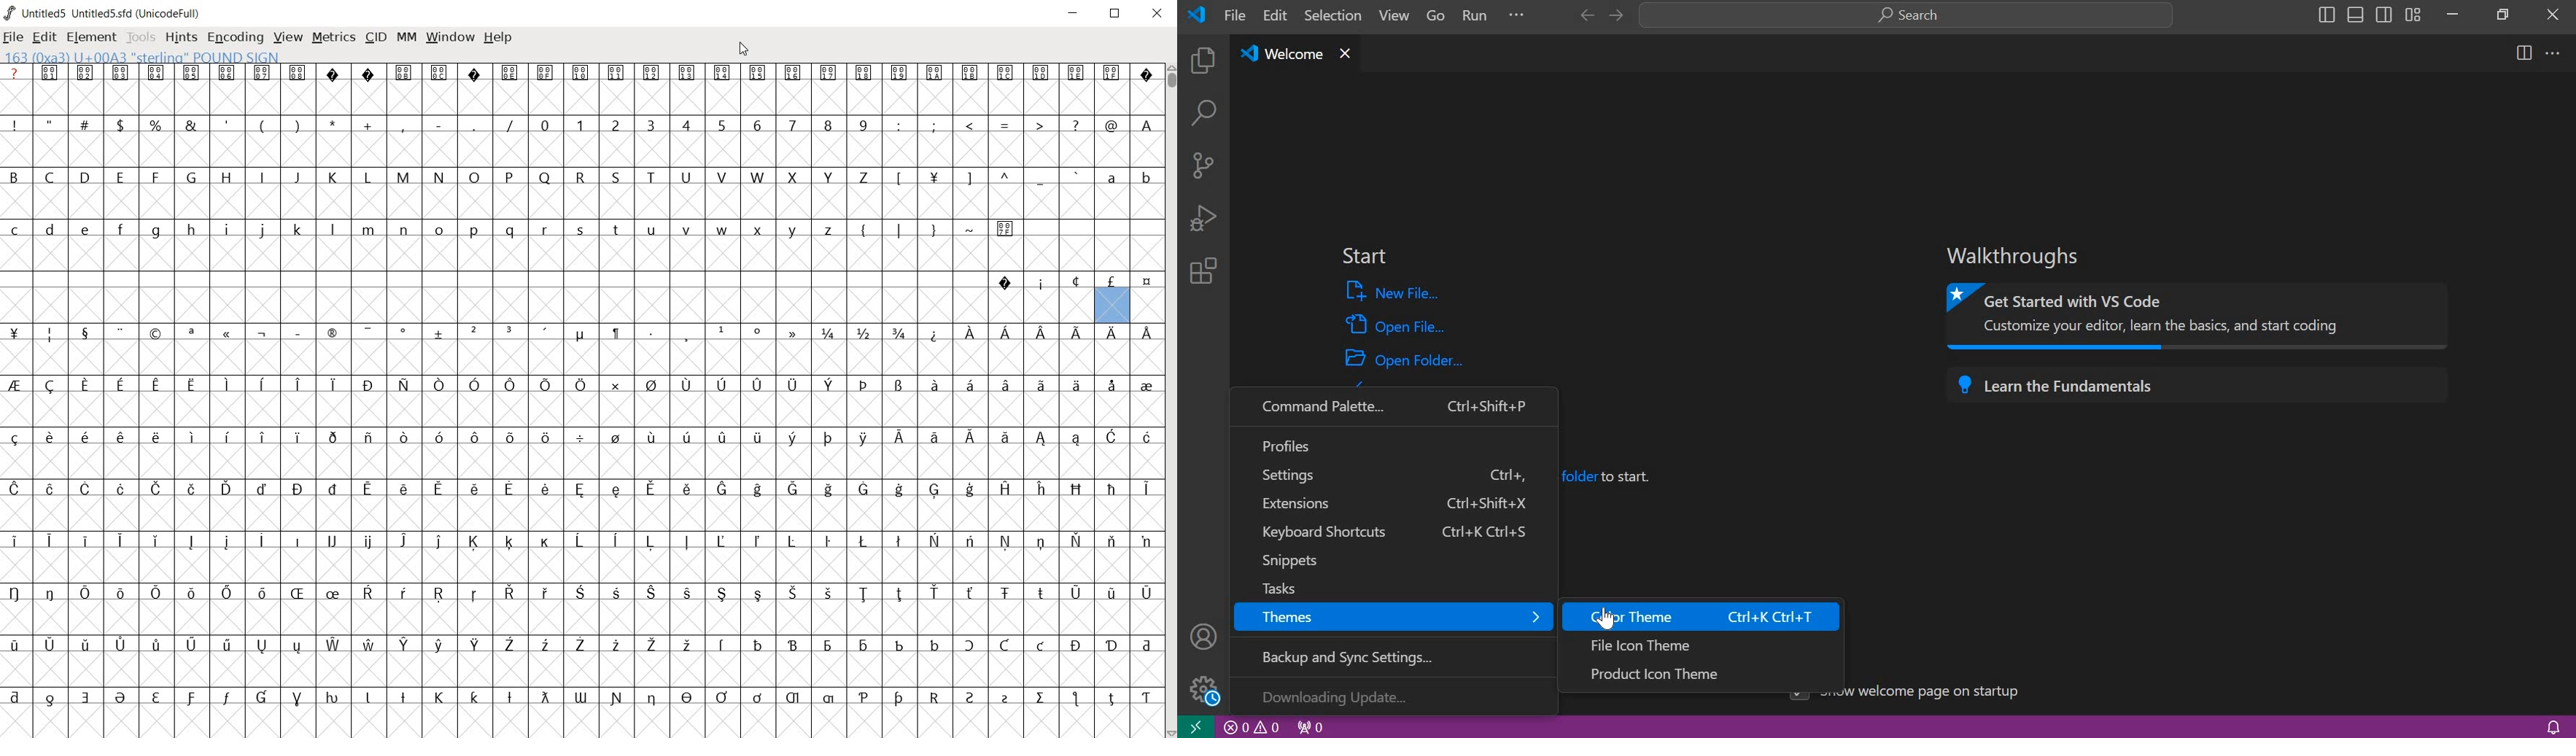 The width and height of the screenshot is (2576, 756). Describe the element at coordinates (51, 697) in the screenshot. I see `Symbol` at that location.